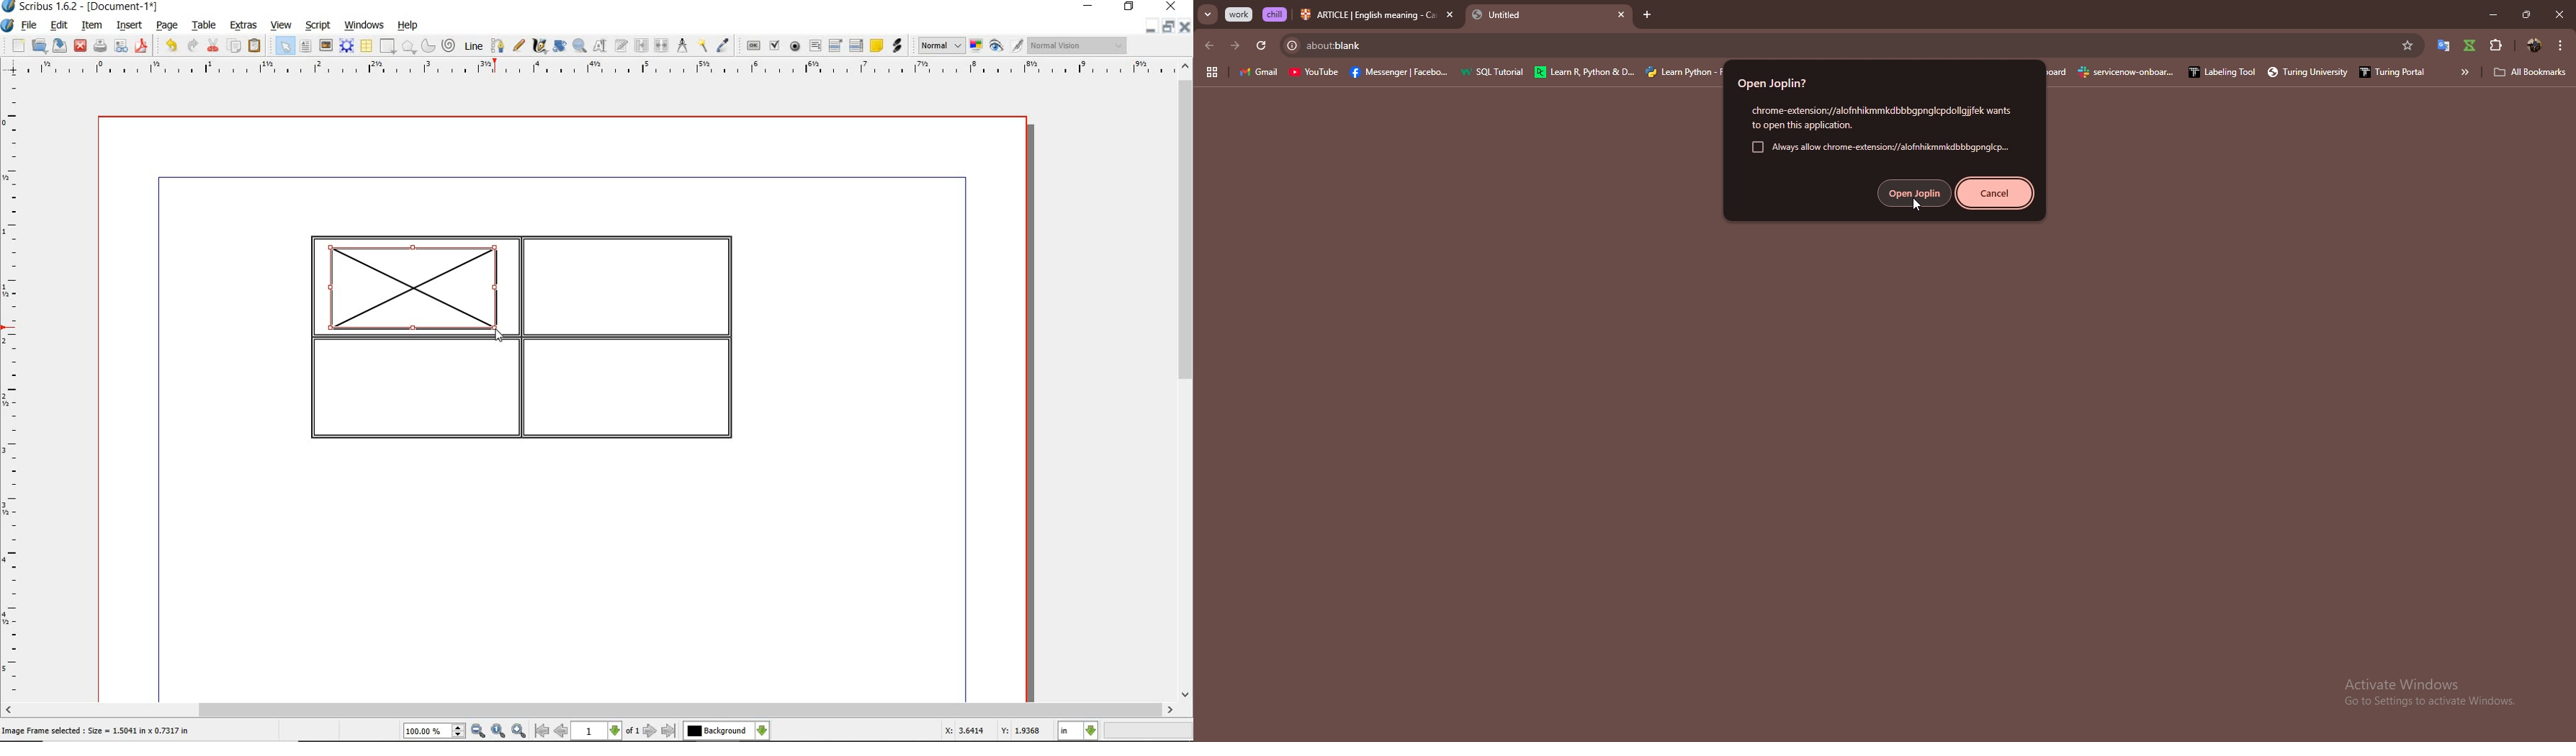 Image resolution: width=2576 pixels, height=756 pixels. I want to click on zoom to, so click(498, 731).